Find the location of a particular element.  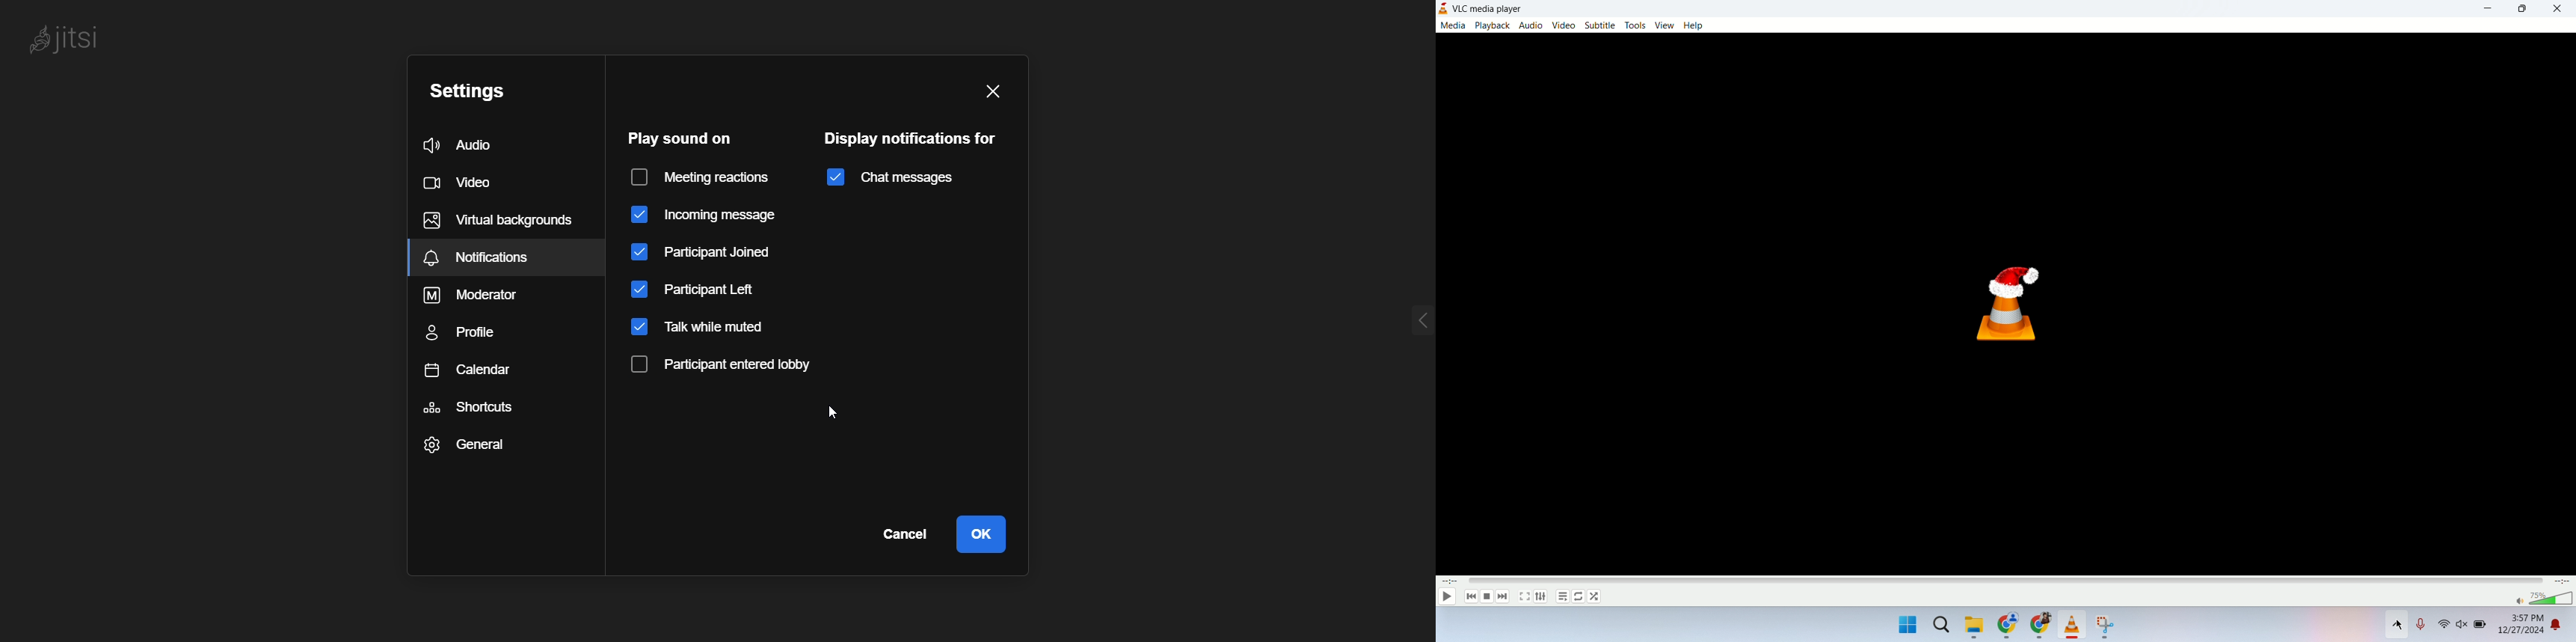

Cancel is located at coordinates (902, 532).